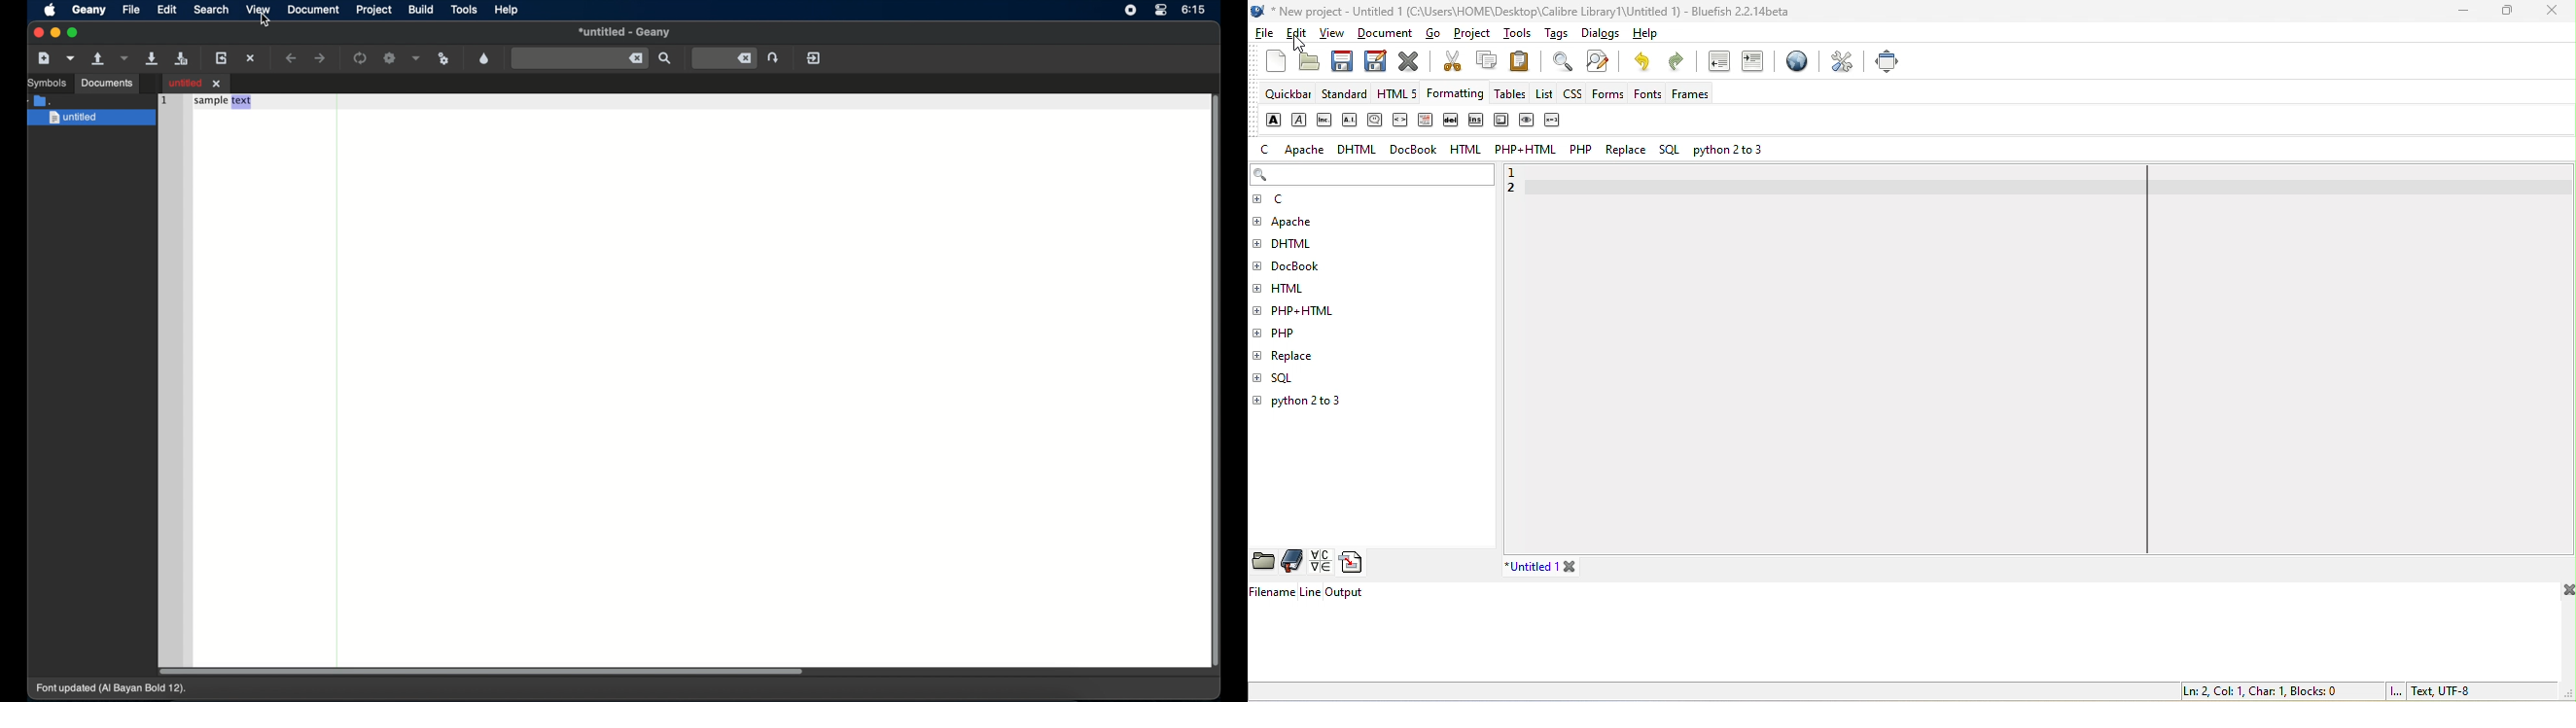 The height and width of the screenshot is (728, 2576). I want to click on variable, so click(1555, 121).